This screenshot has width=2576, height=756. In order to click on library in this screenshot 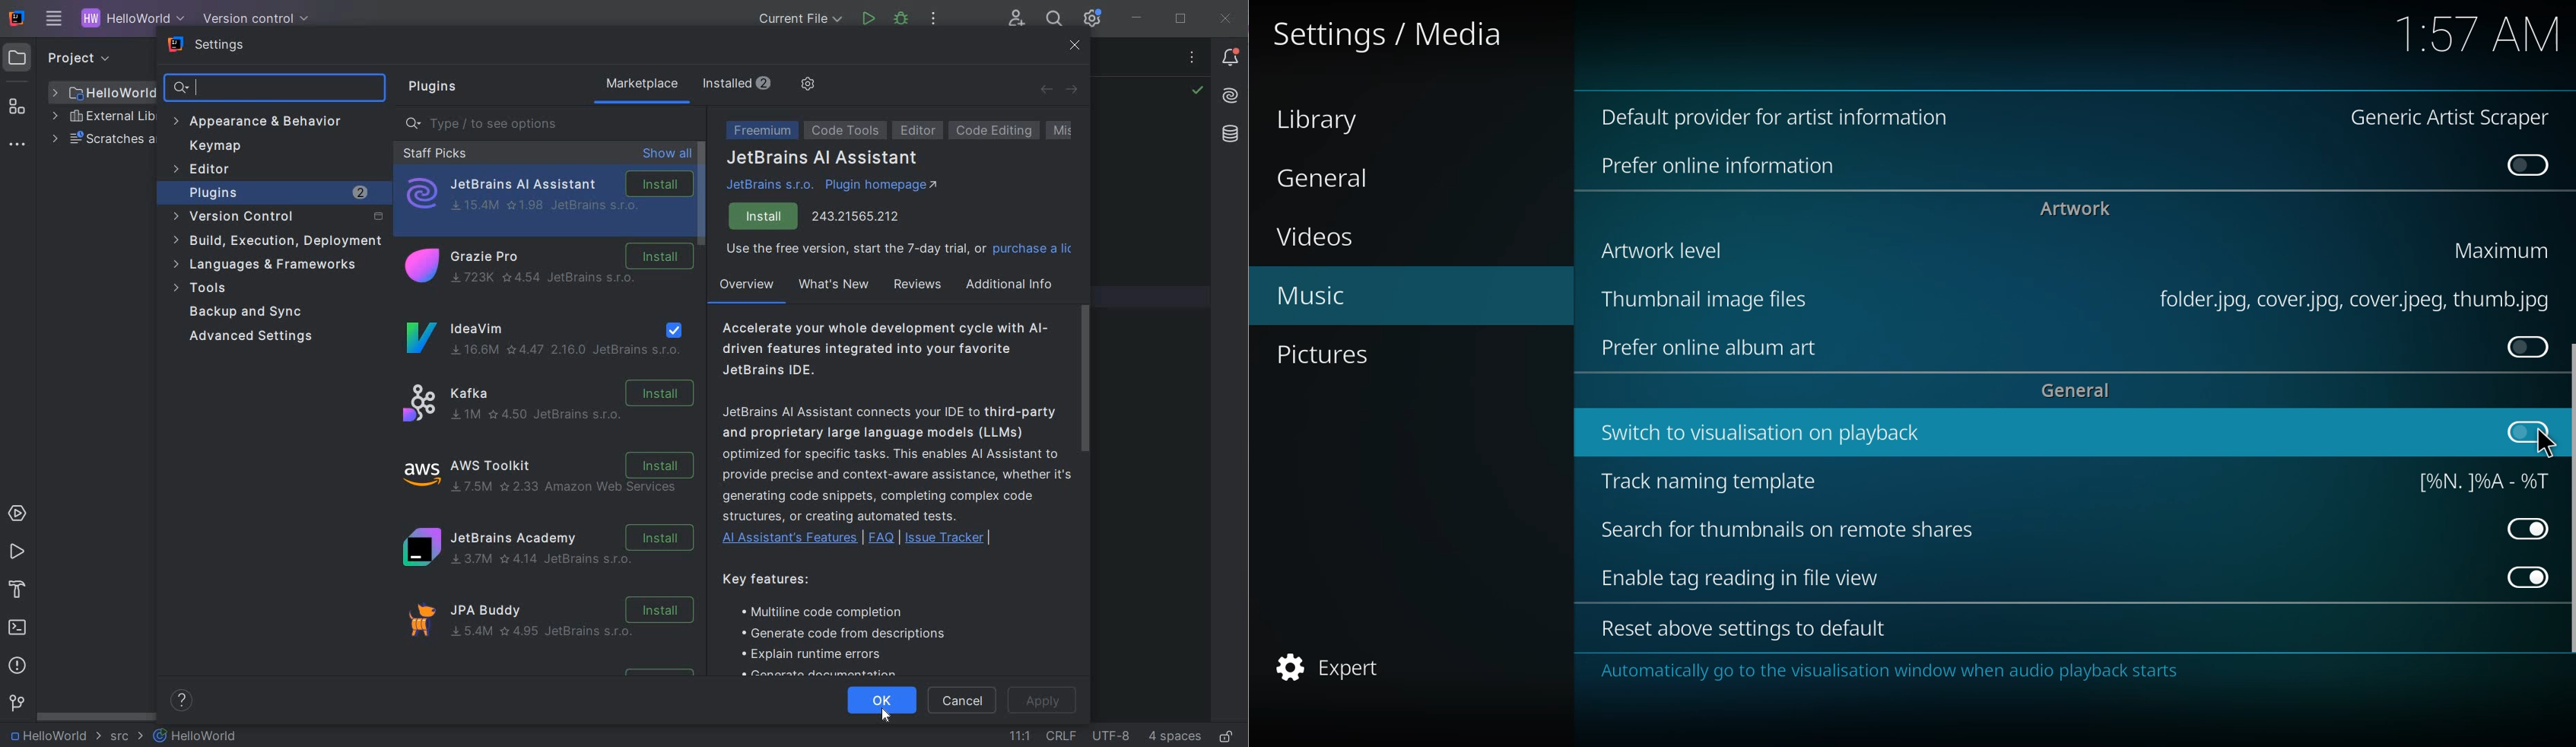, I will do `click(1326, 122)`.